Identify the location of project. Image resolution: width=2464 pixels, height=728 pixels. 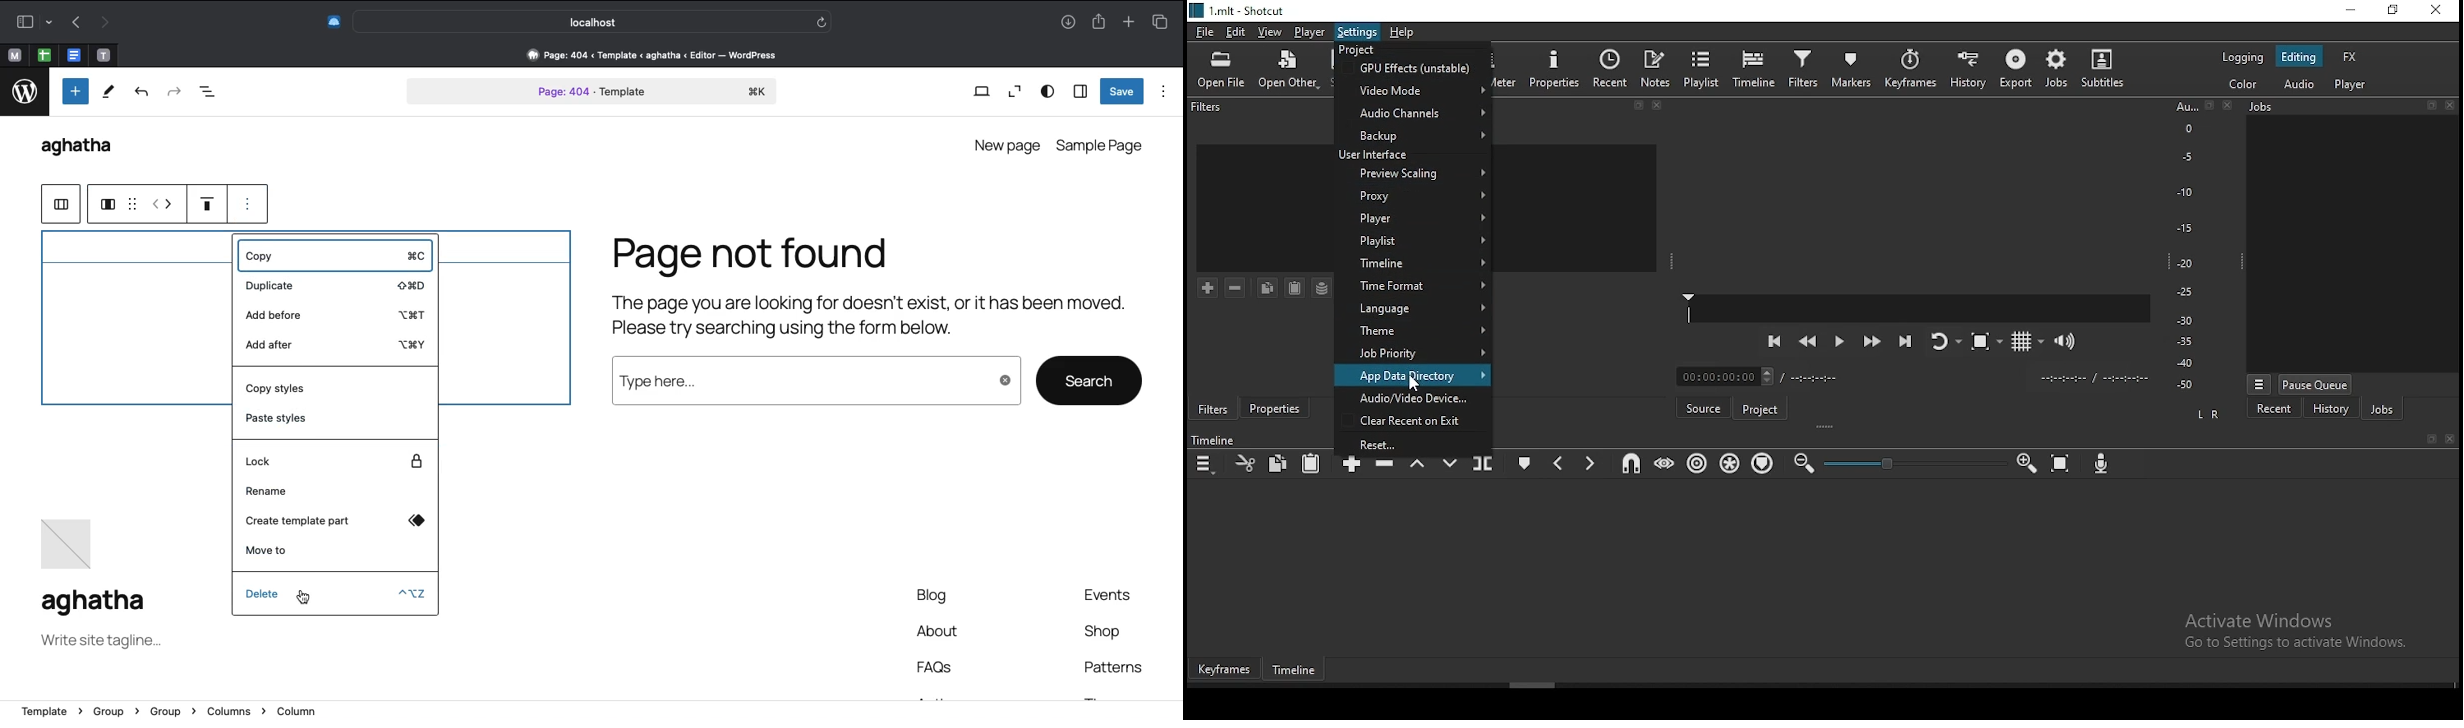
(1762, 406).